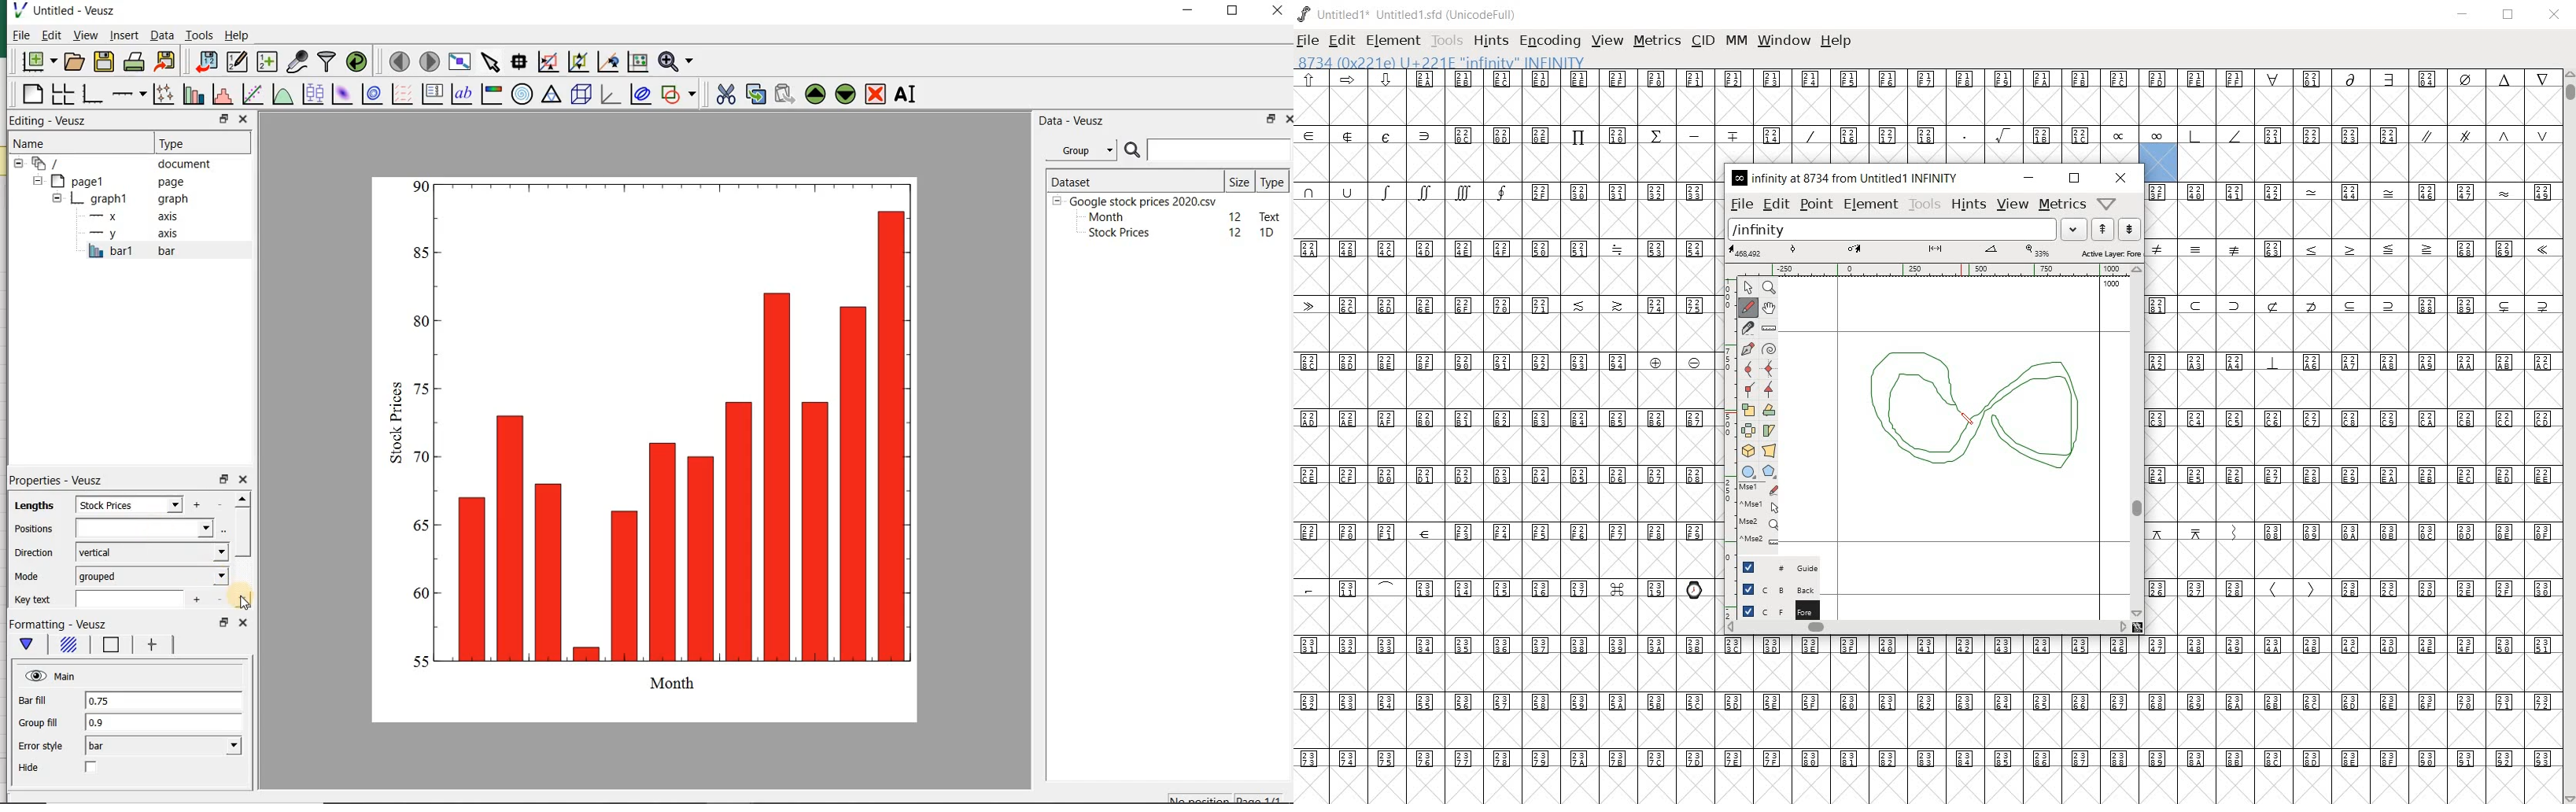 This screenshot has height=812, width=2576. What do you see at coordinates (2329, 135) in the screenshot?
I see `Unicode code points` at bounding box center [2329, 135].